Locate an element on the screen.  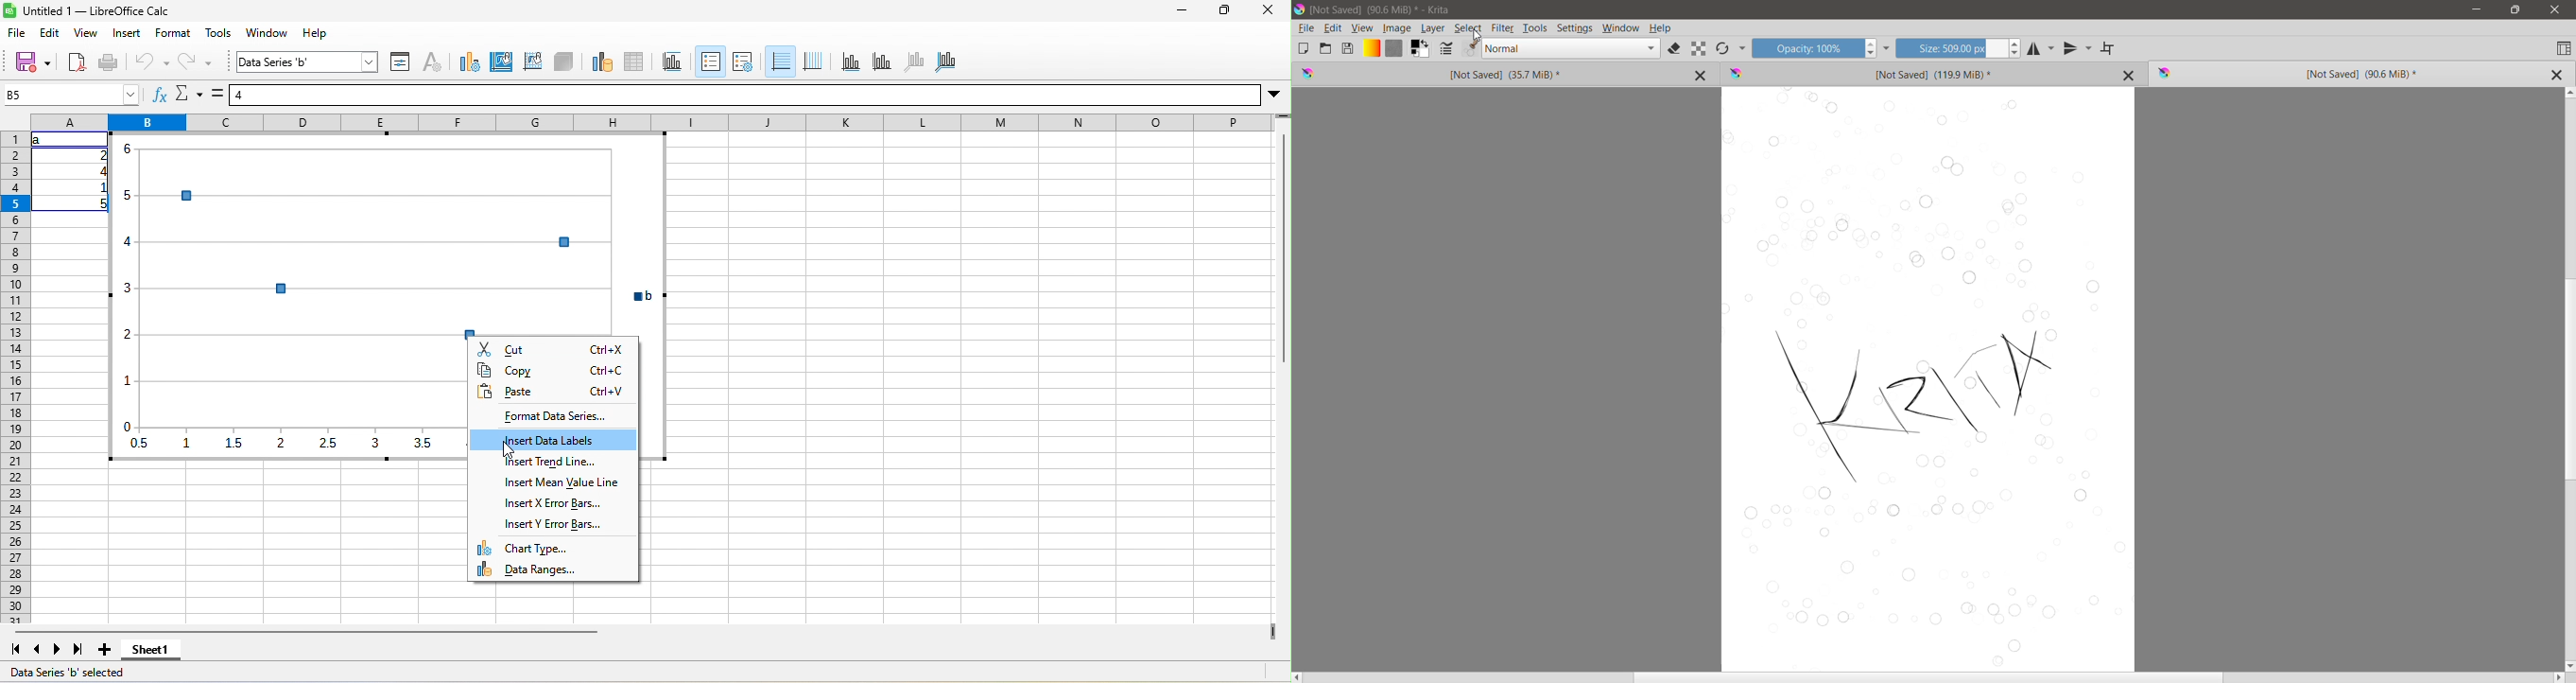
Cursor is located at coordinates (1477, 34).